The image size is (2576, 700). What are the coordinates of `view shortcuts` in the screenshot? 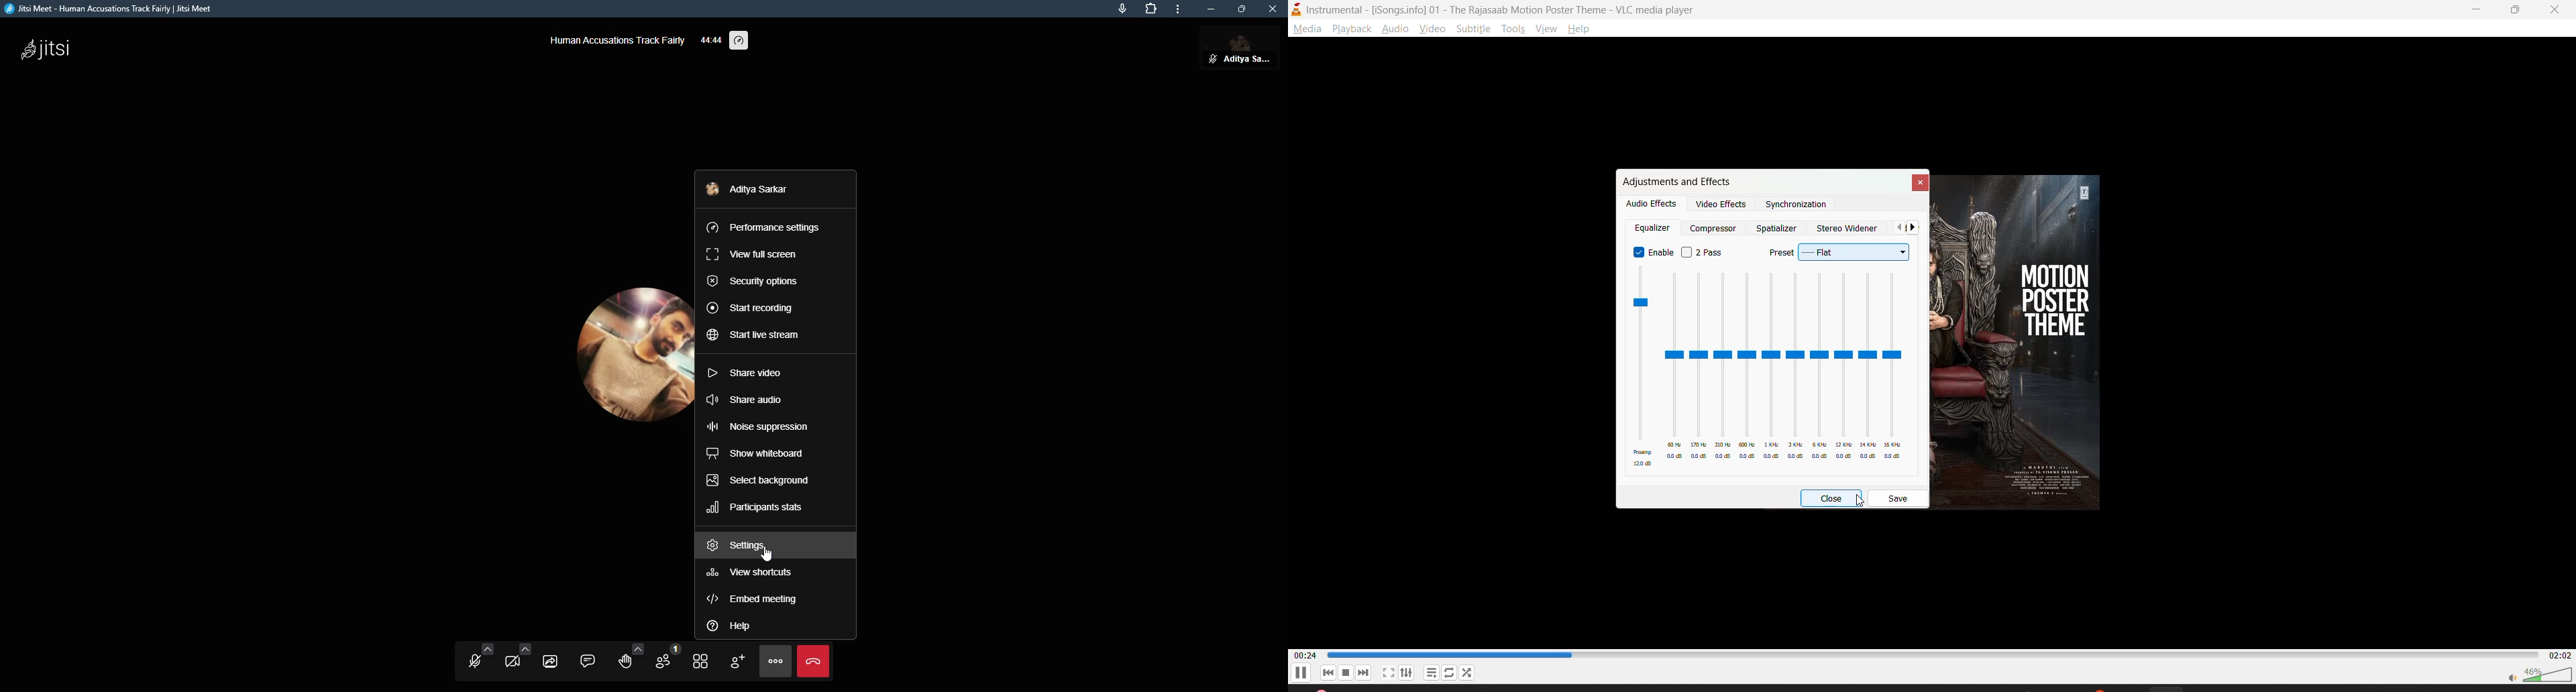 It's located at (754, 573).